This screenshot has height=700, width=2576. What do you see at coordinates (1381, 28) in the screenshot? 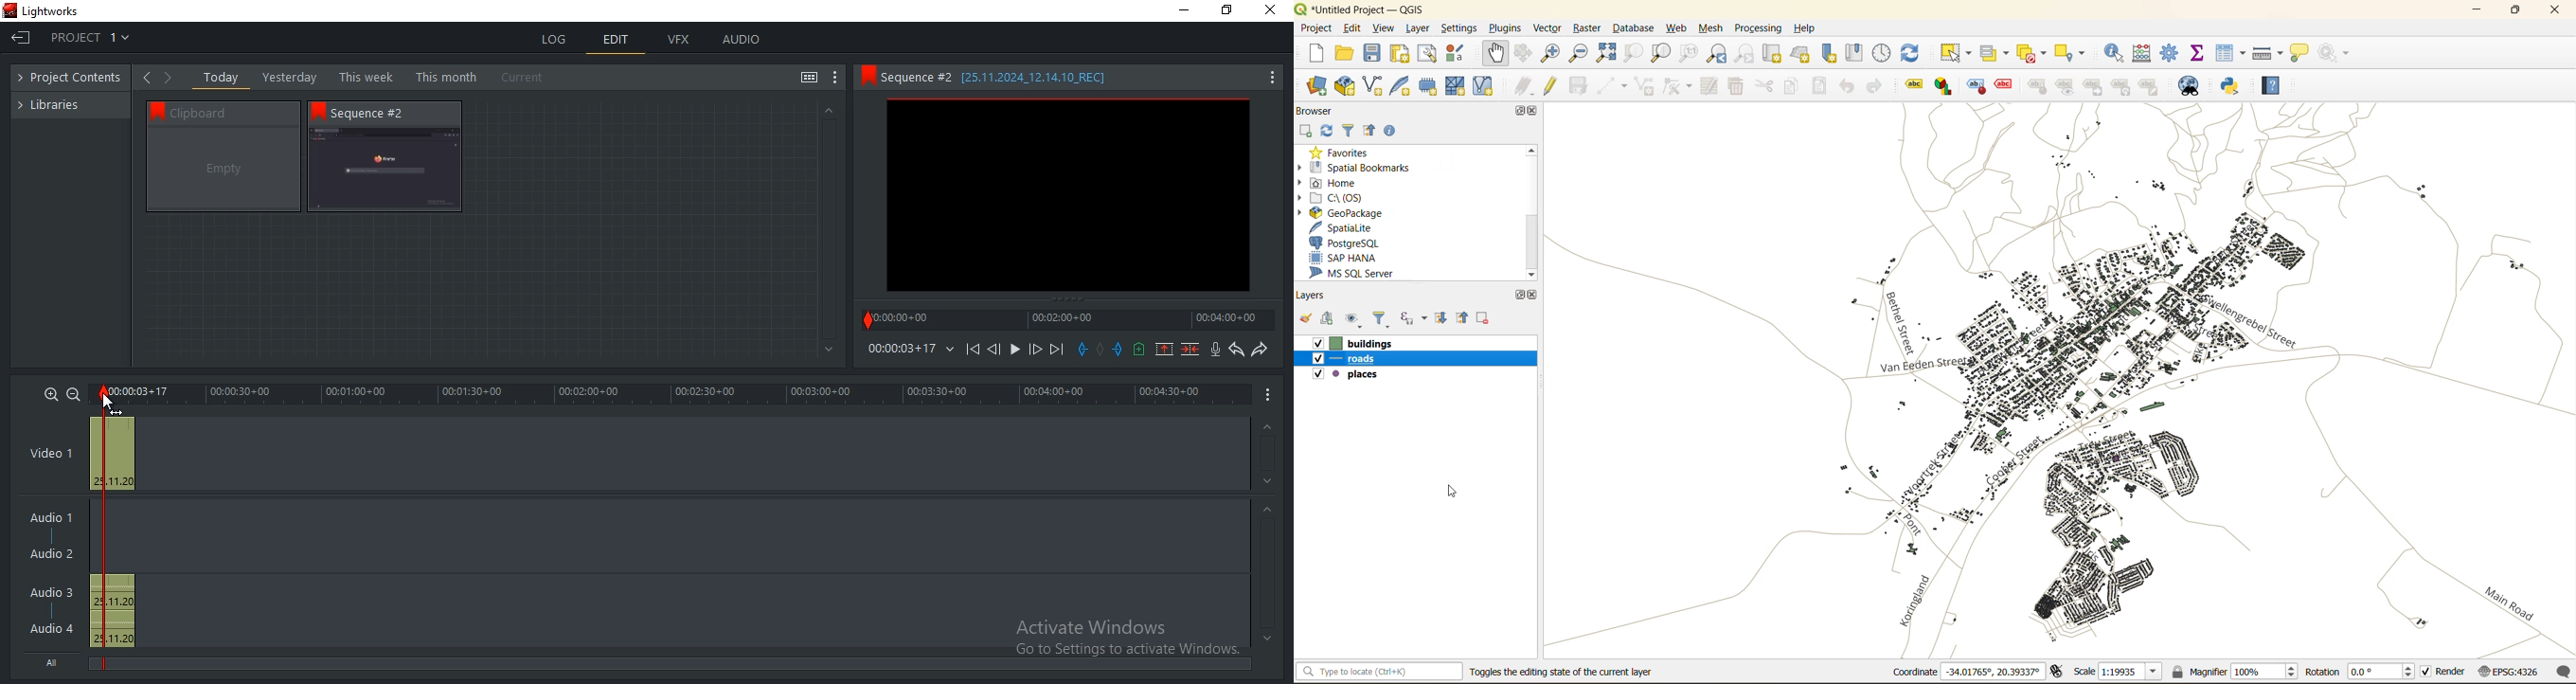
I see `view` at bounding box center [1381, 28].